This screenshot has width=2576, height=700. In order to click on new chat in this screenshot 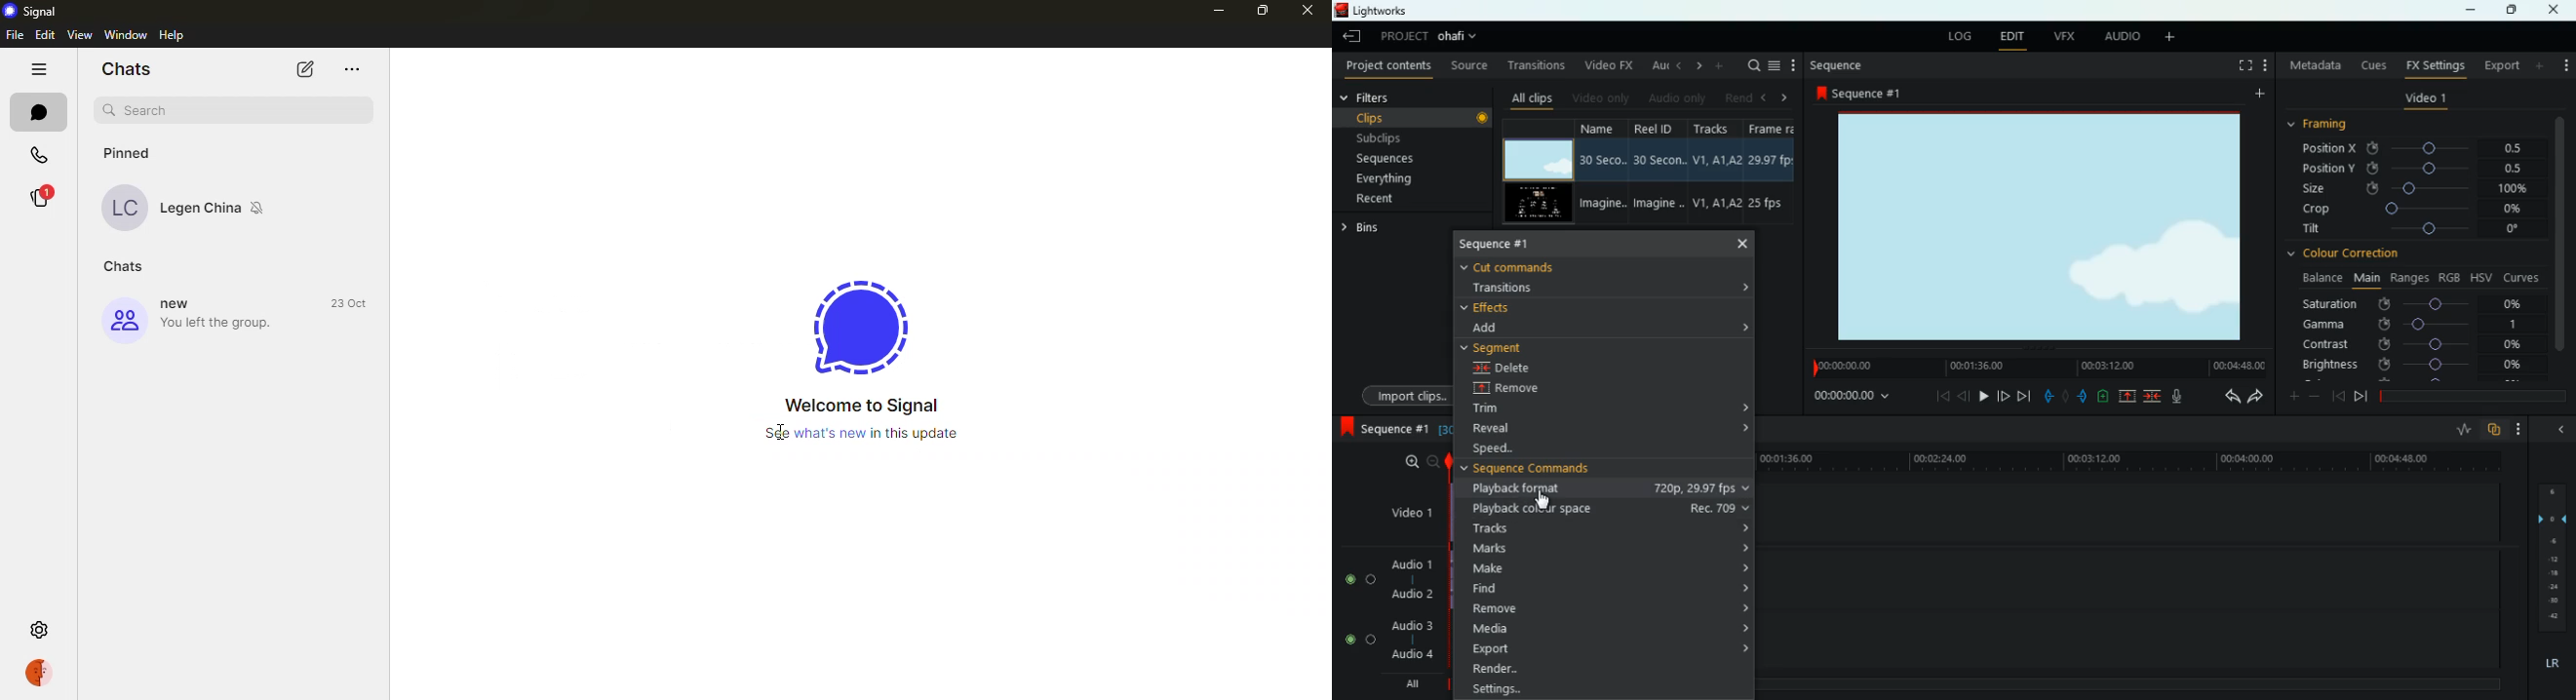, I will do `click(305, 70)`.